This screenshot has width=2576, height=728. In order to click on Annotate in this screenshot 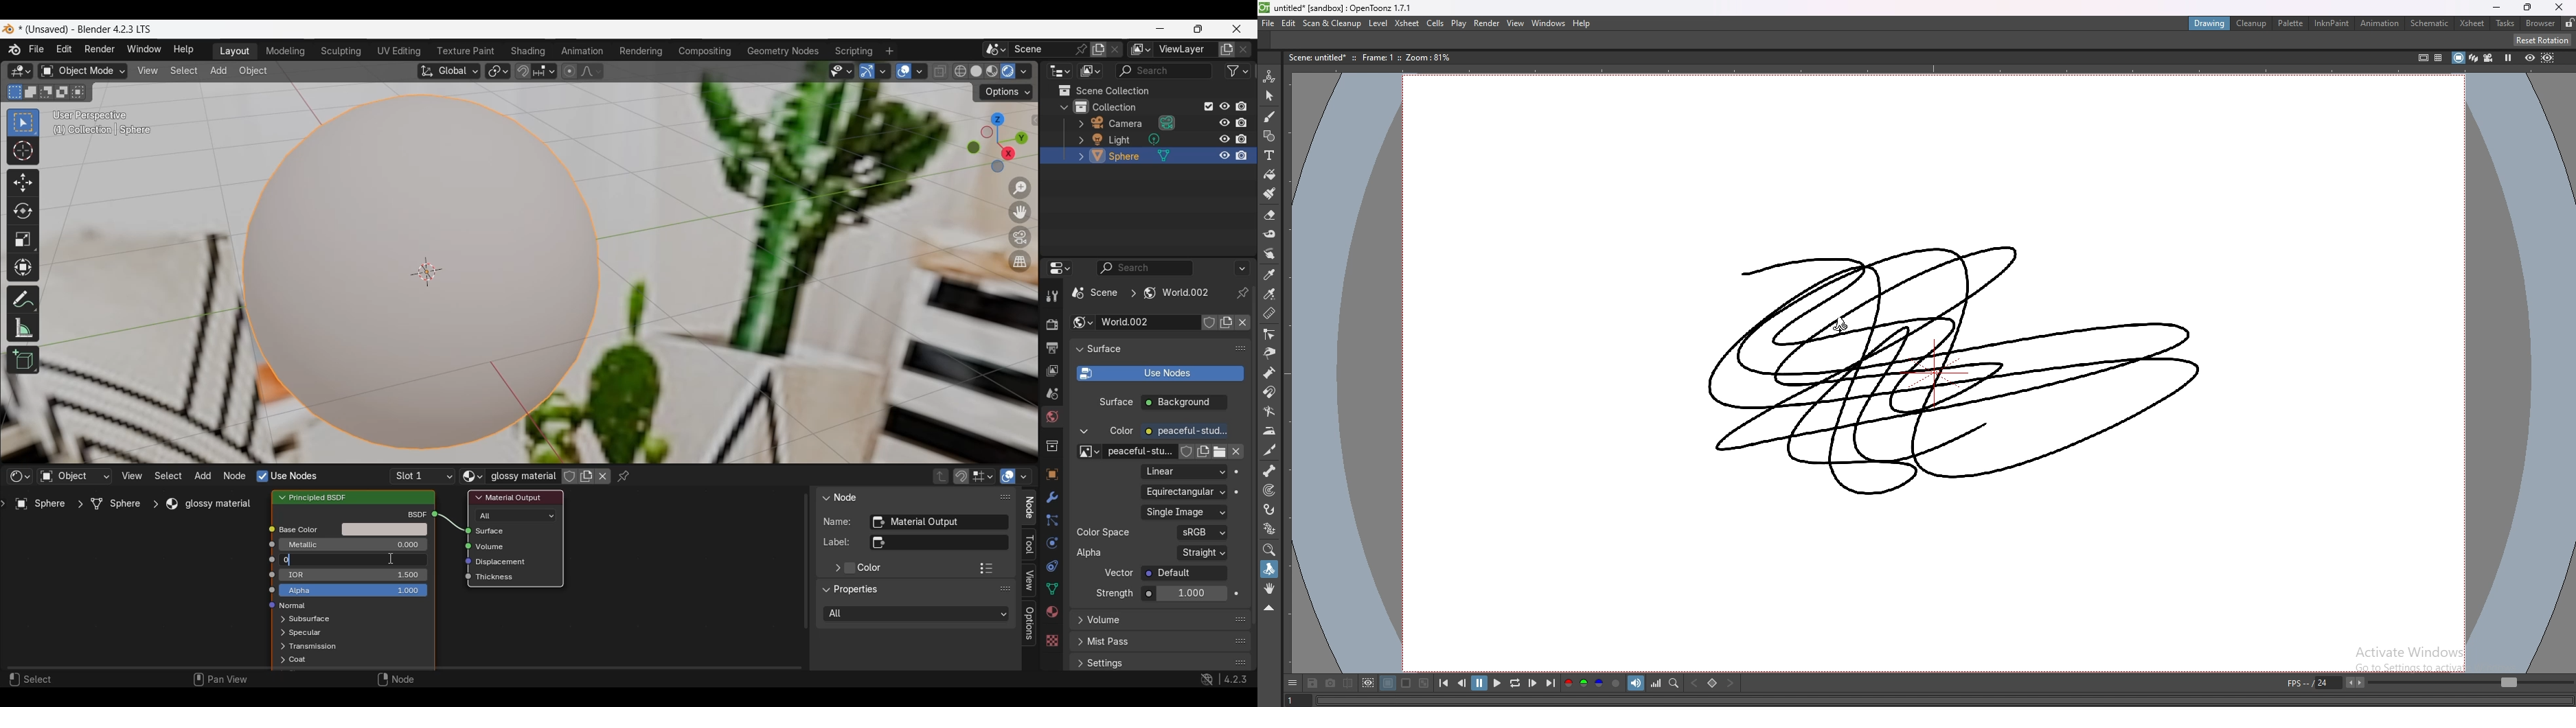, I will do `click(24, 300)`.